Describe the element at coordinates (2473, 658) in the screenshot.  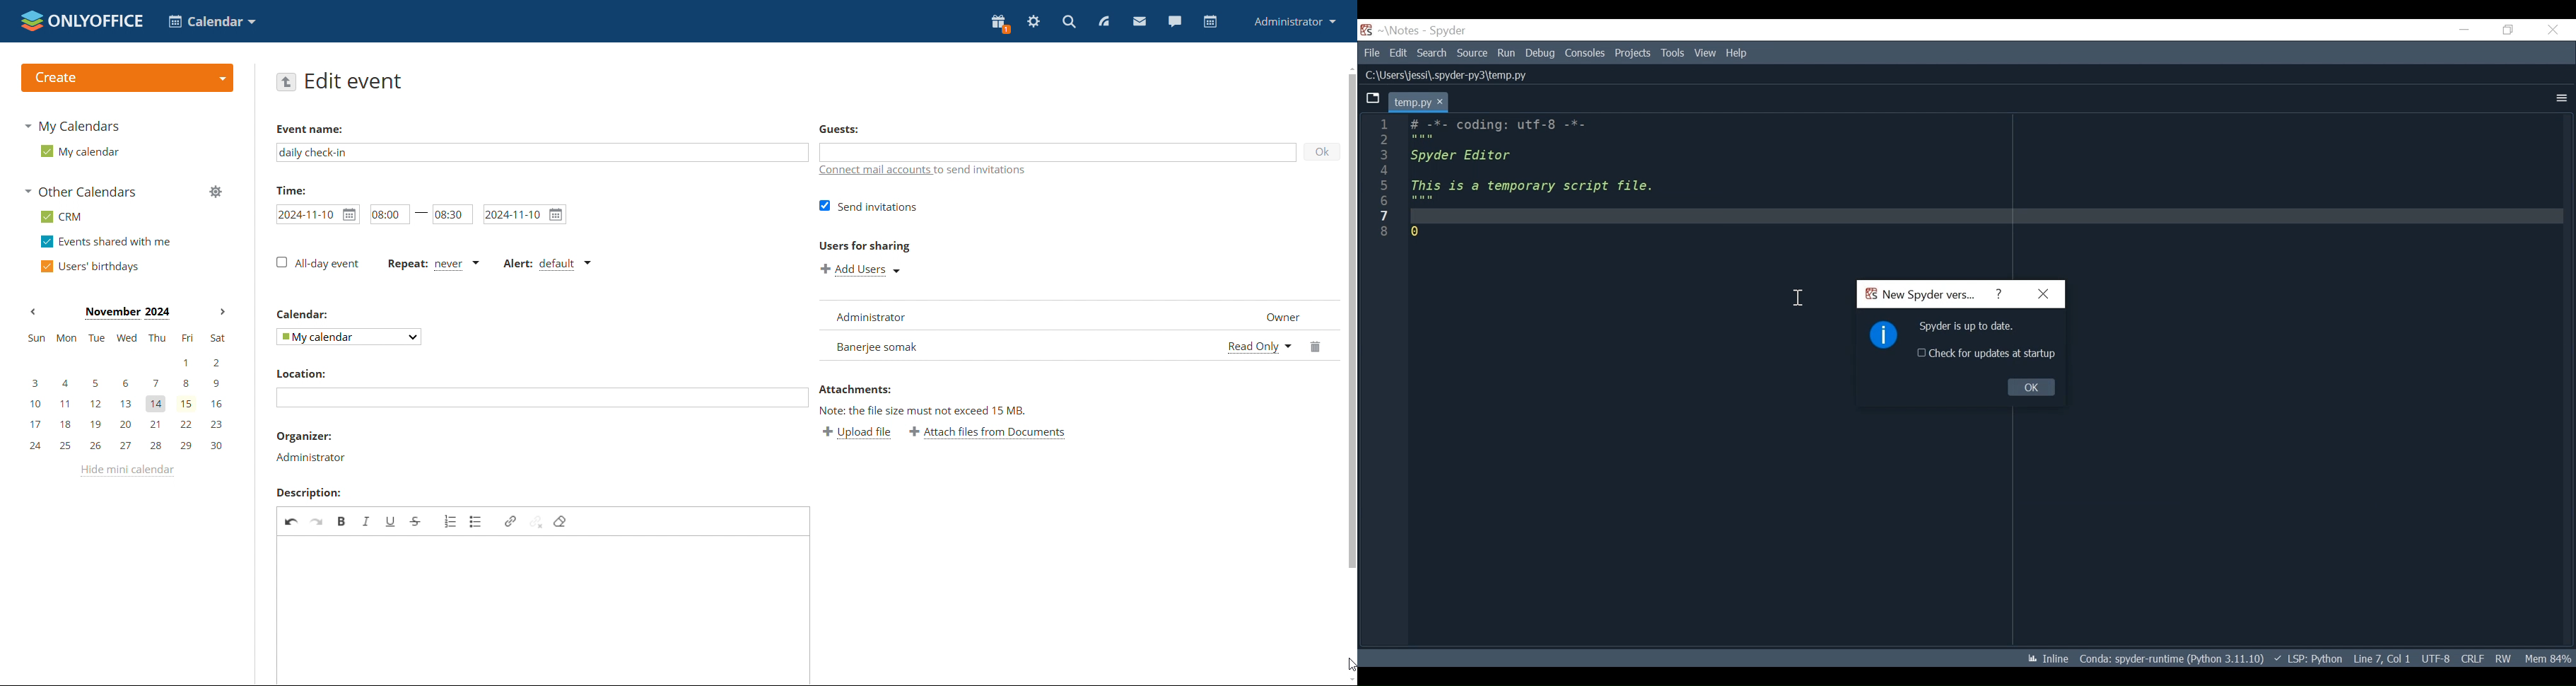
I see `CRLF` at that location.